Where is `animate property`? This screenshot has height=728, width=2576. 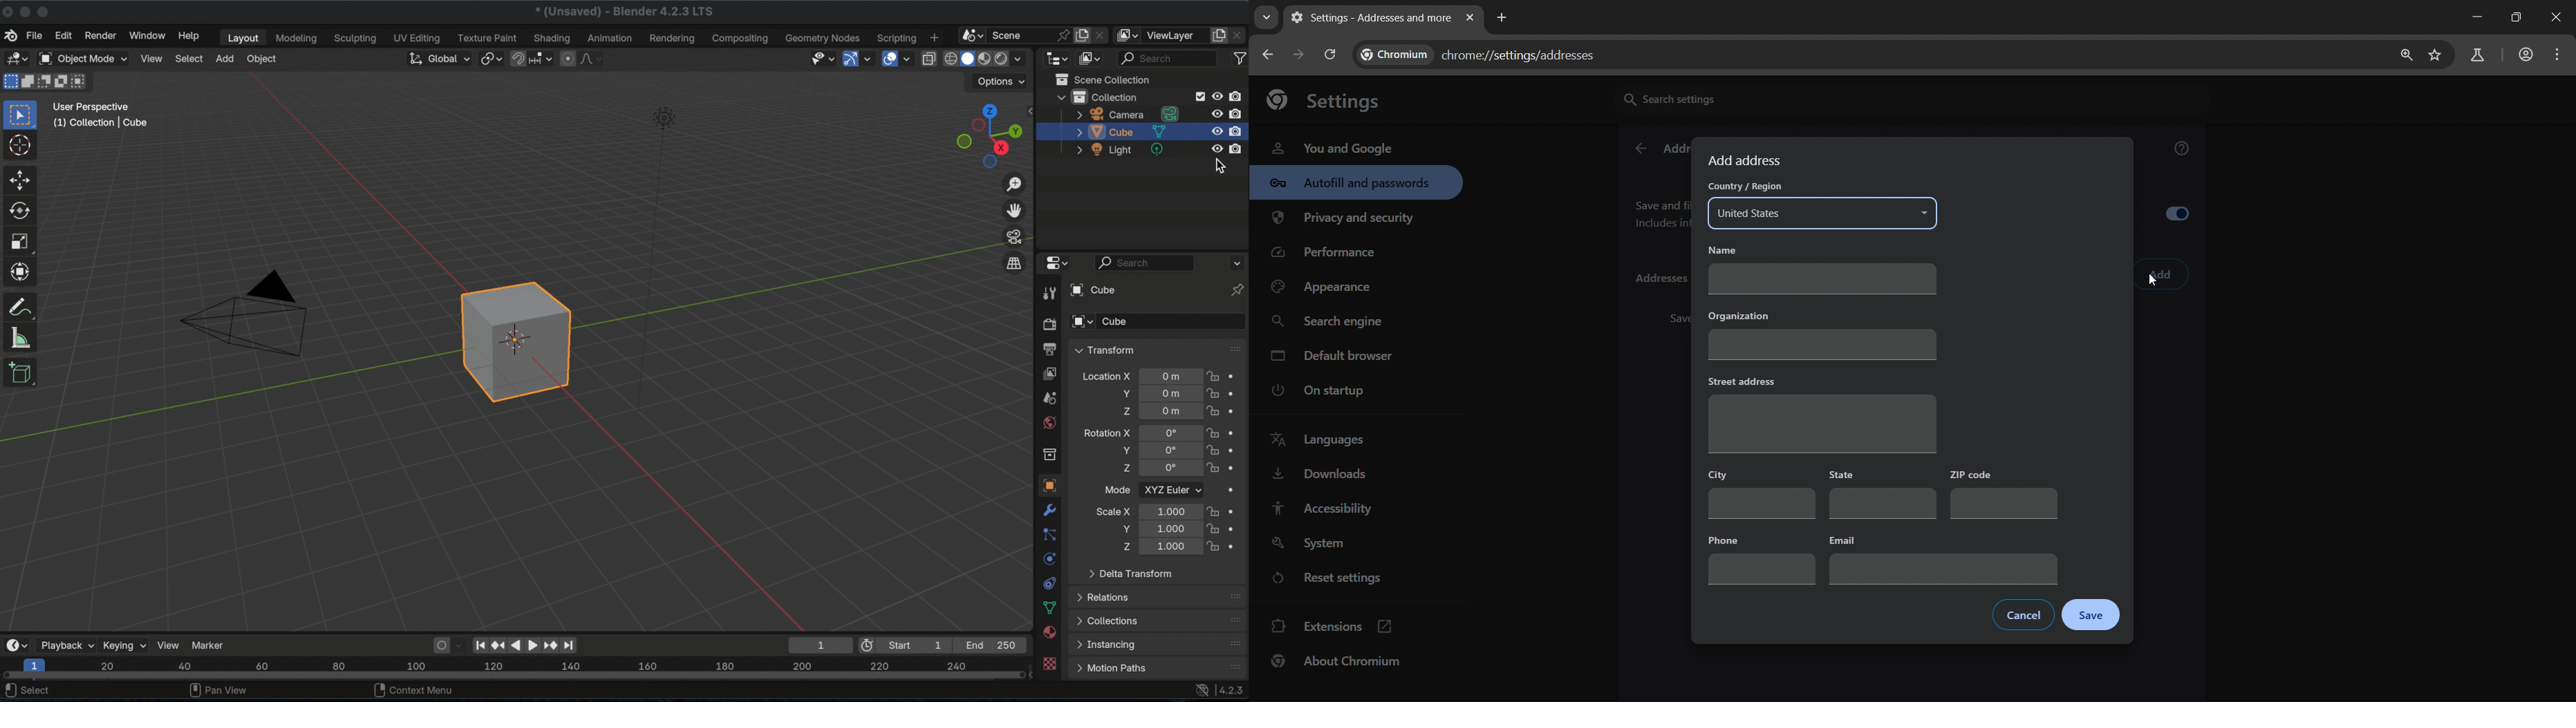
animate property is located at coordinates (1236, 528).